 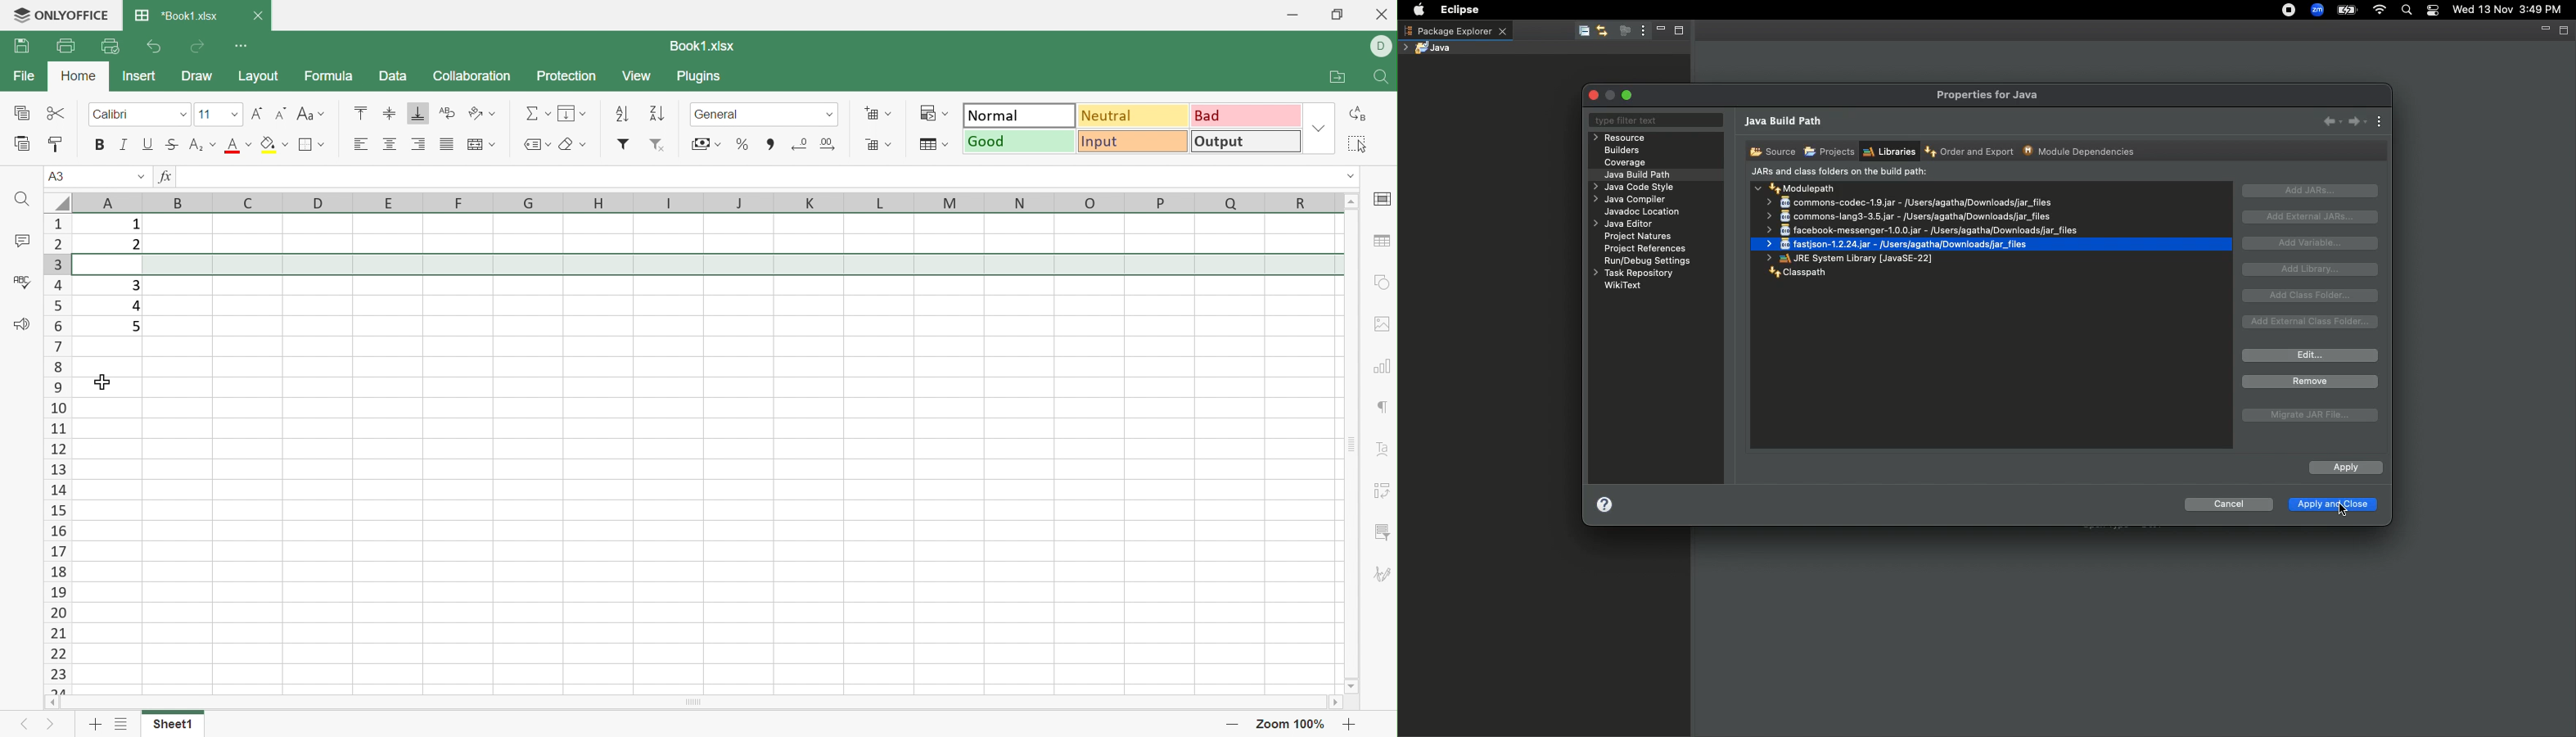 I want to click on Wrap Text, so click(x=447, y=111).